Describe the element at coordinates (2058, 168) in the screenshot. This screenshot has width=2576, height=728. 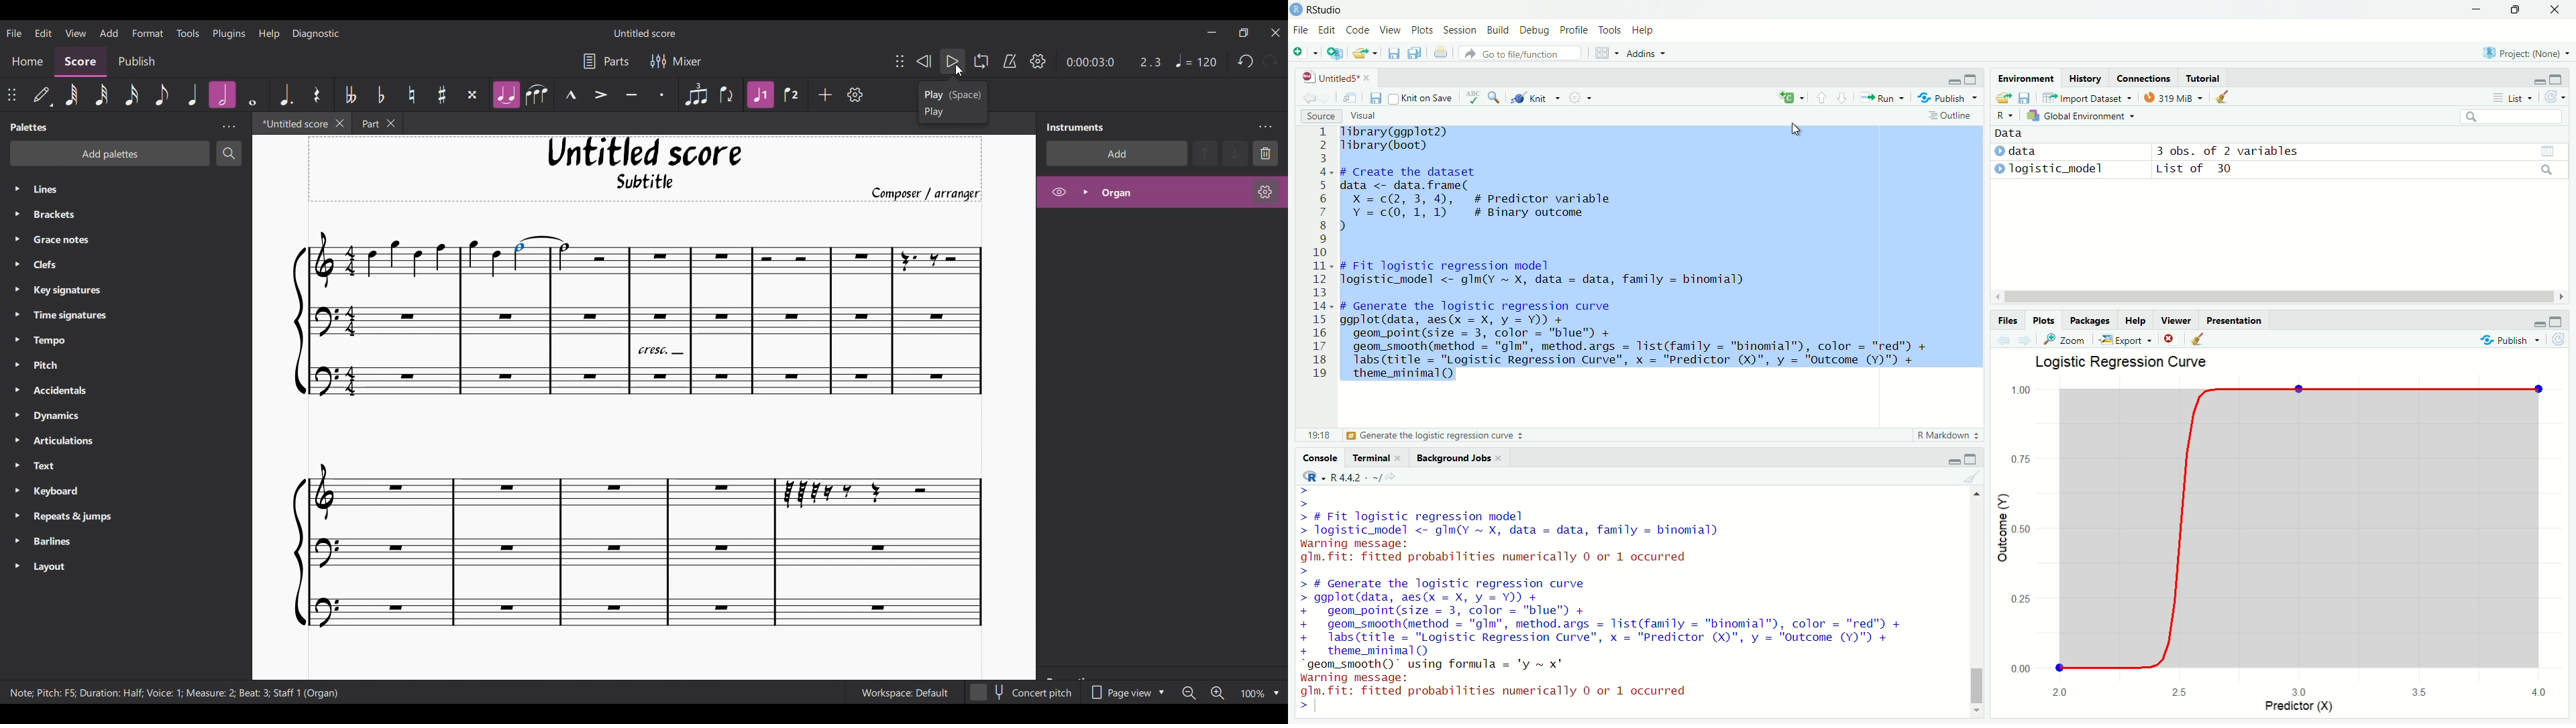
I see `logistic_model` at that location.